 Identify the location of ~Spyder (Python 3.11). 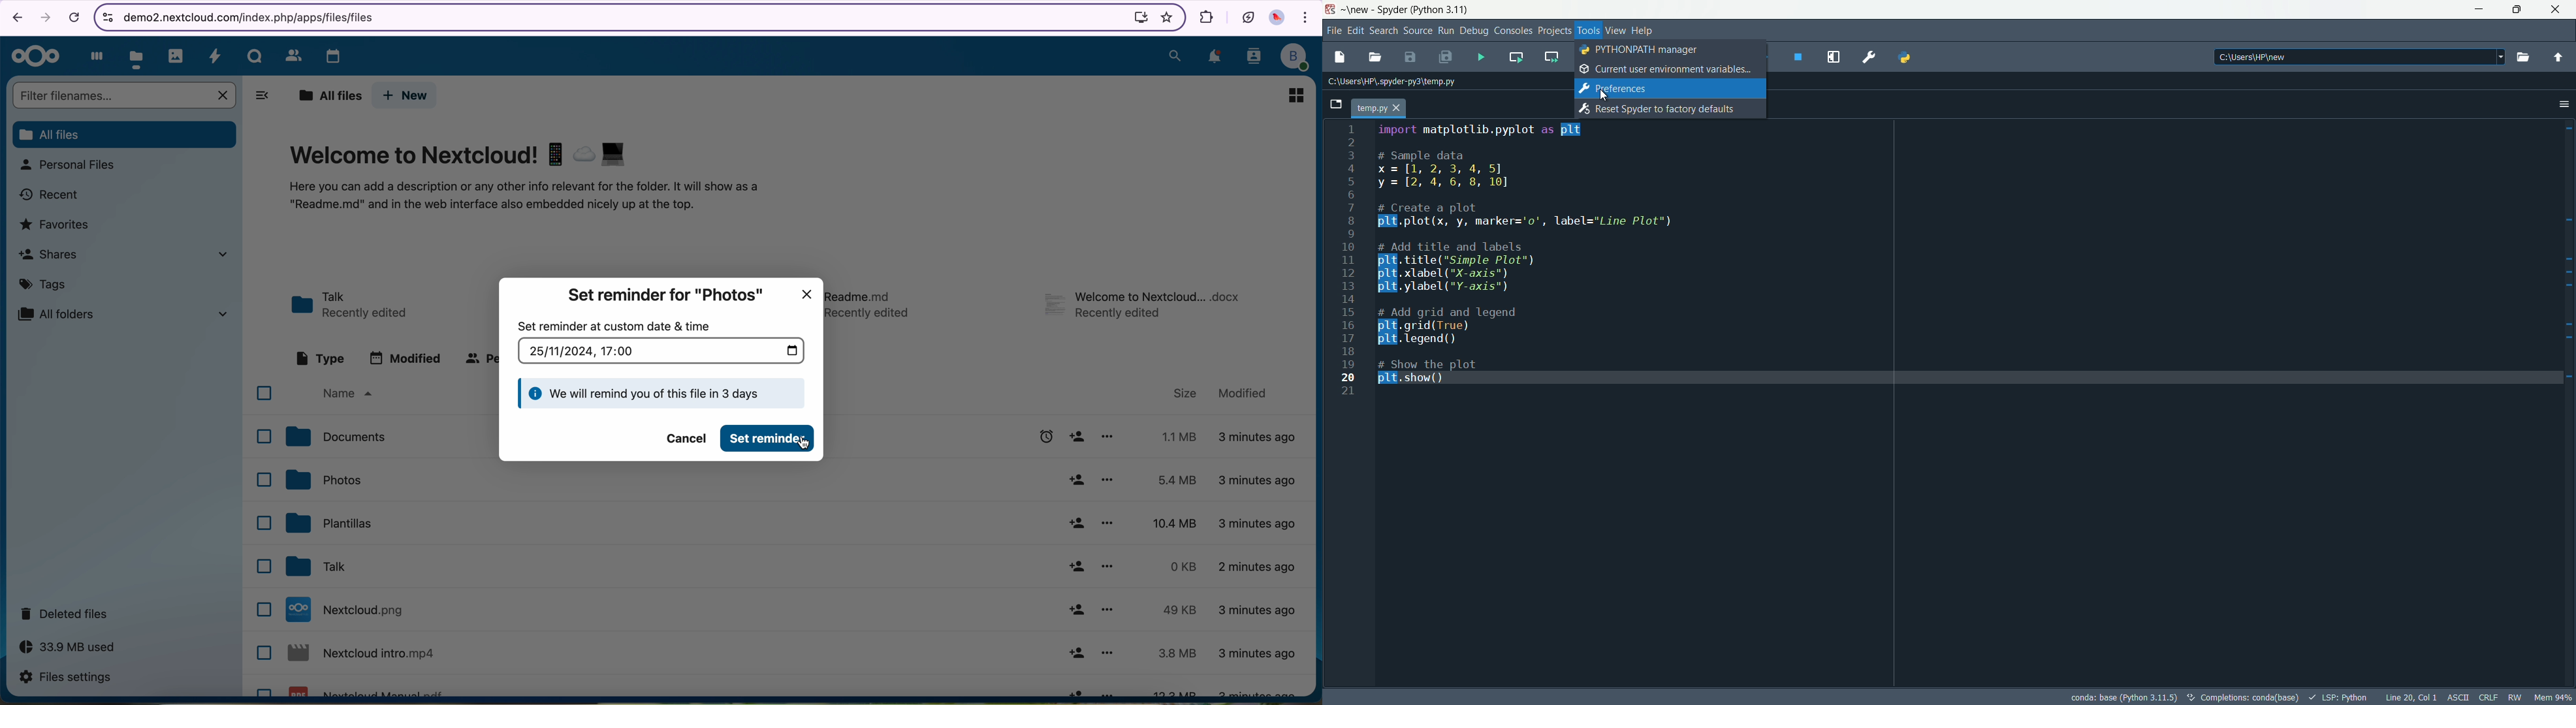
(1412, 9).